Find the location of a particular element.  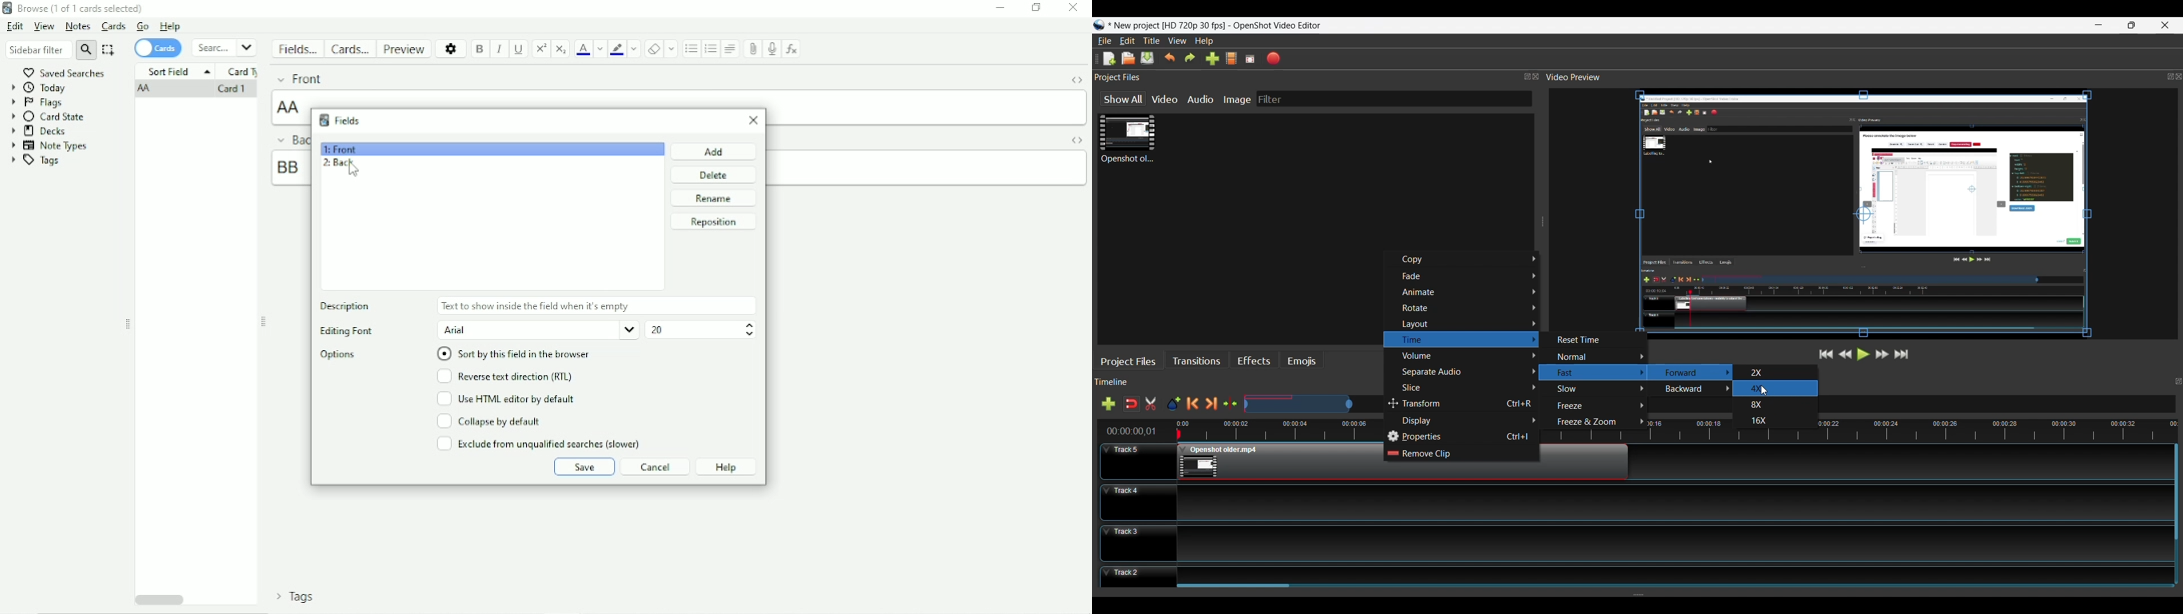

Options is located at coordinates (343, 355).